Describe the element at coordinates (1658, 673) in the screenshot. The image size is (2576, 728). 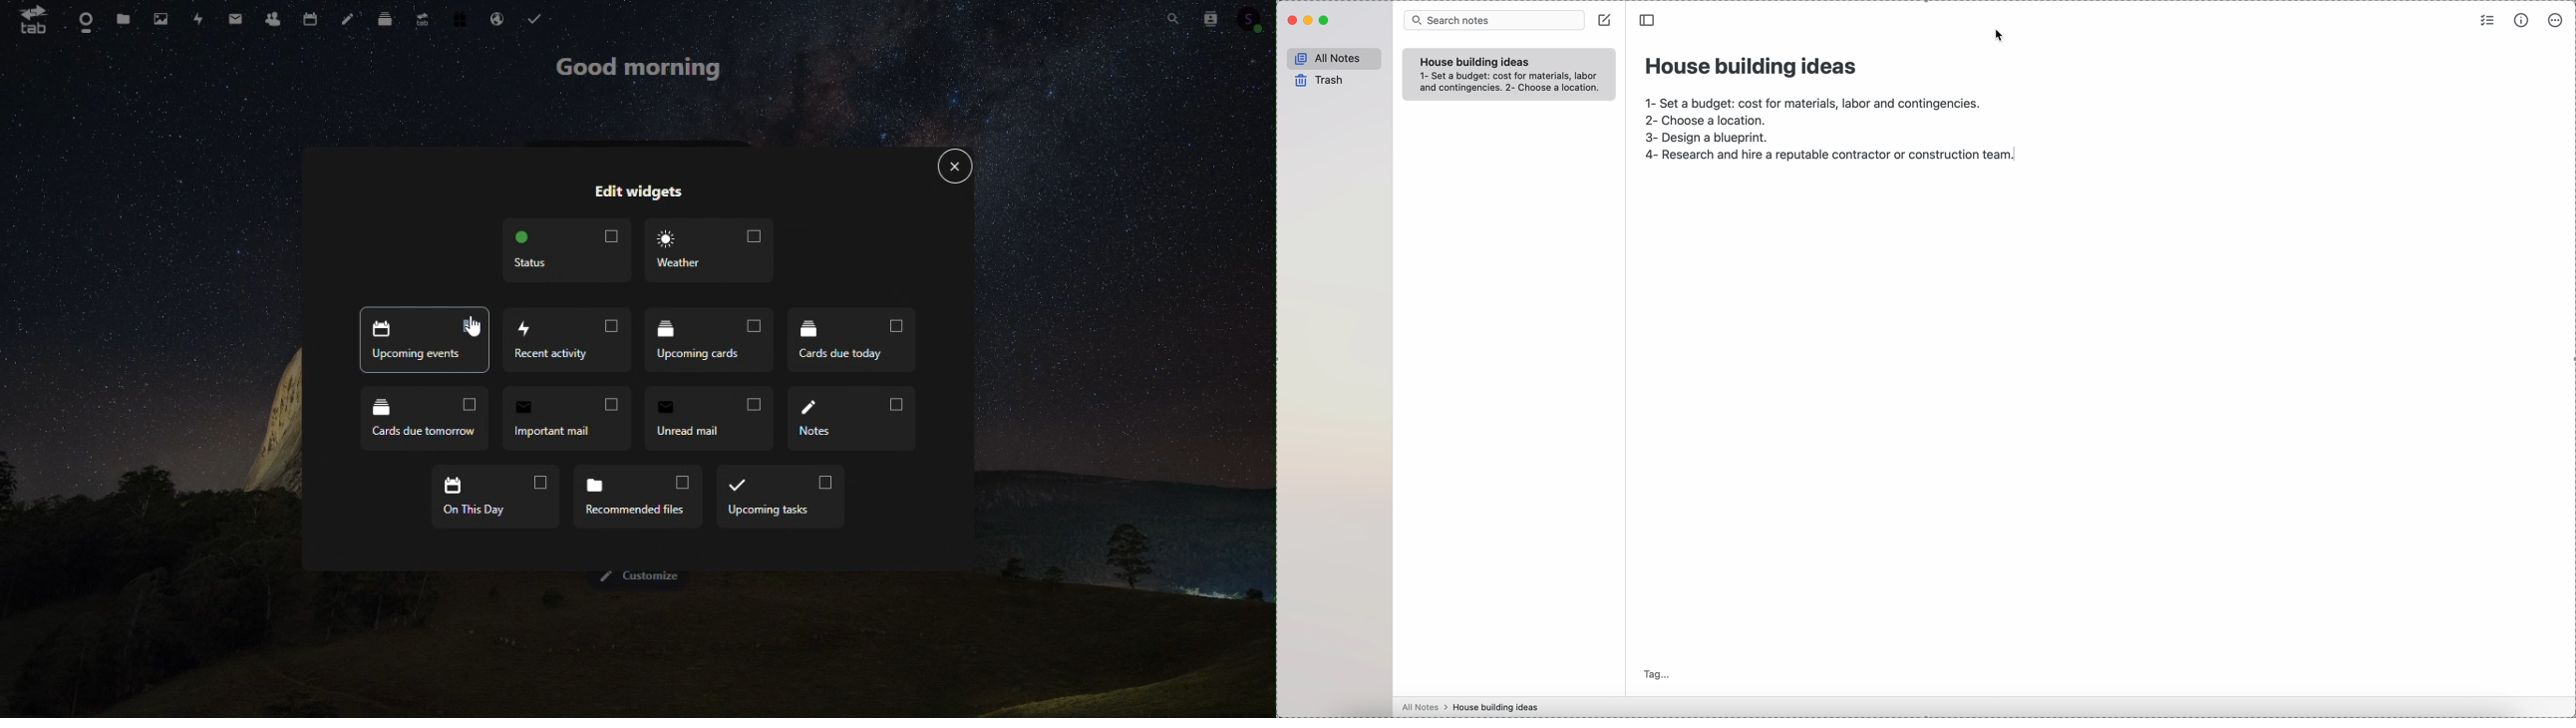
I see `tag` at that location.